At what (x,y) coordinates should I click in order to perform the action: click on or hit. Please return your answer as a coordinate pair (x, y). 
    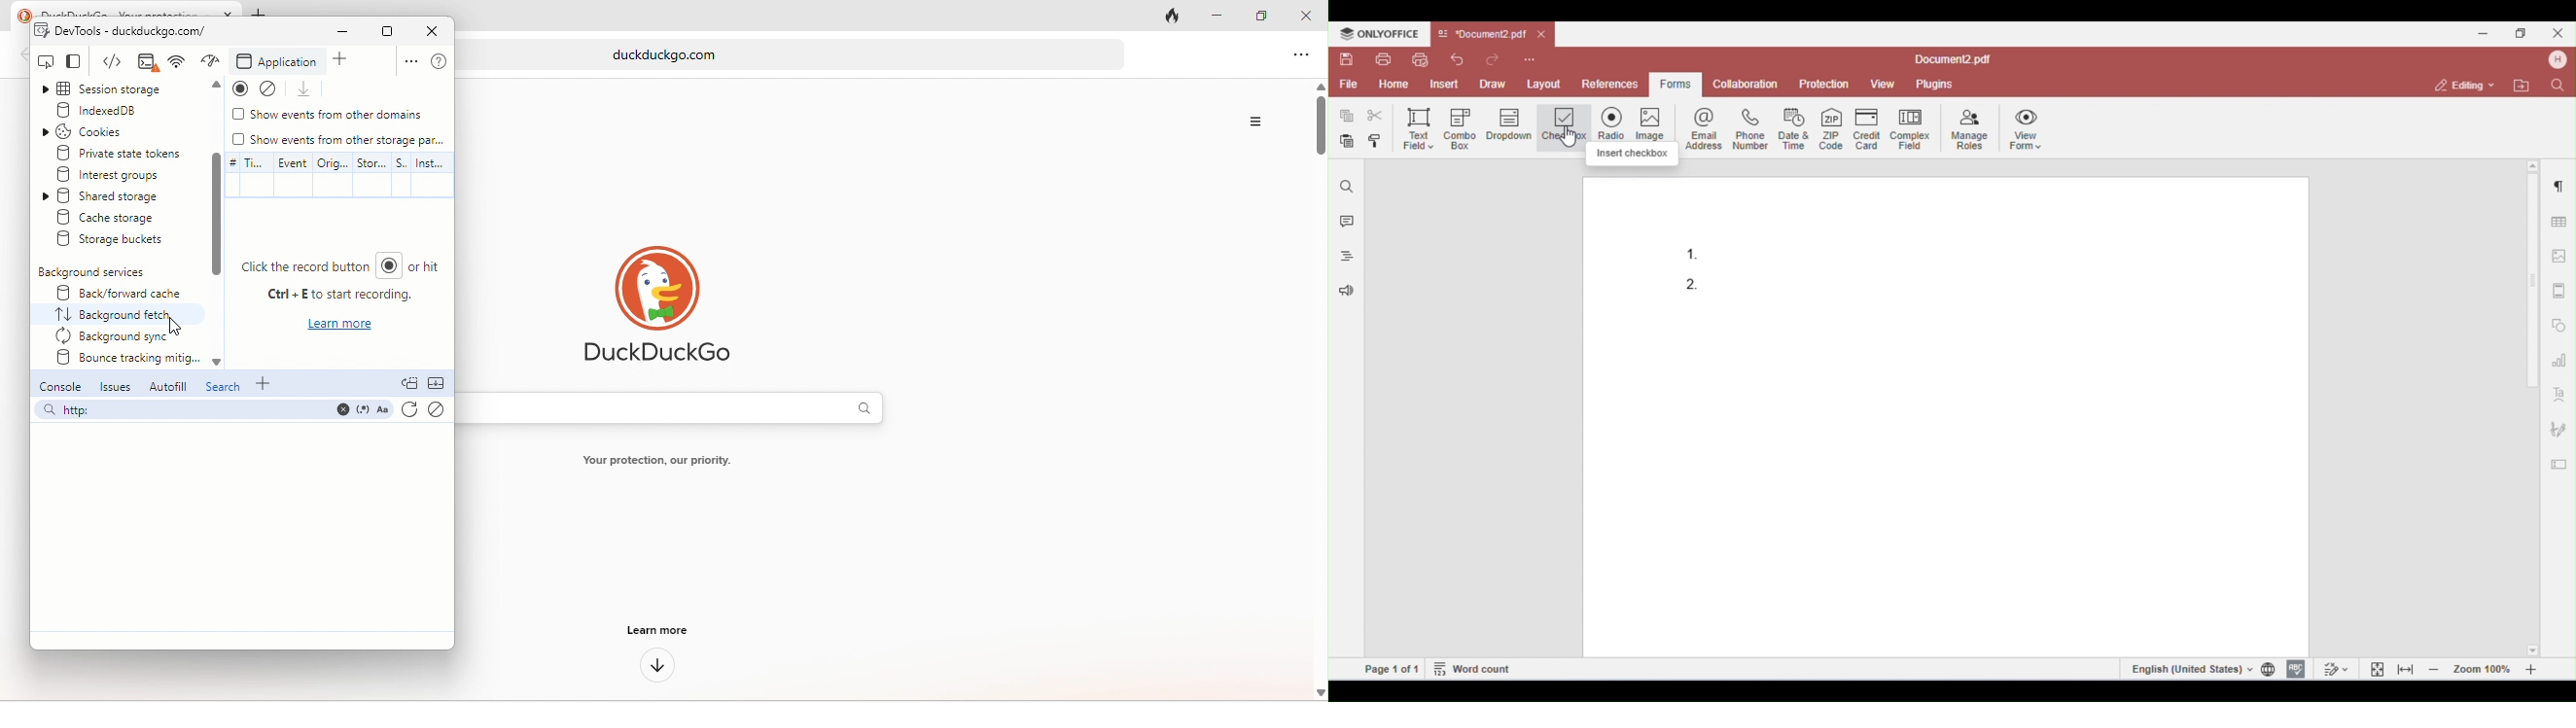
    Looking at the image, I should click on (433, 271).